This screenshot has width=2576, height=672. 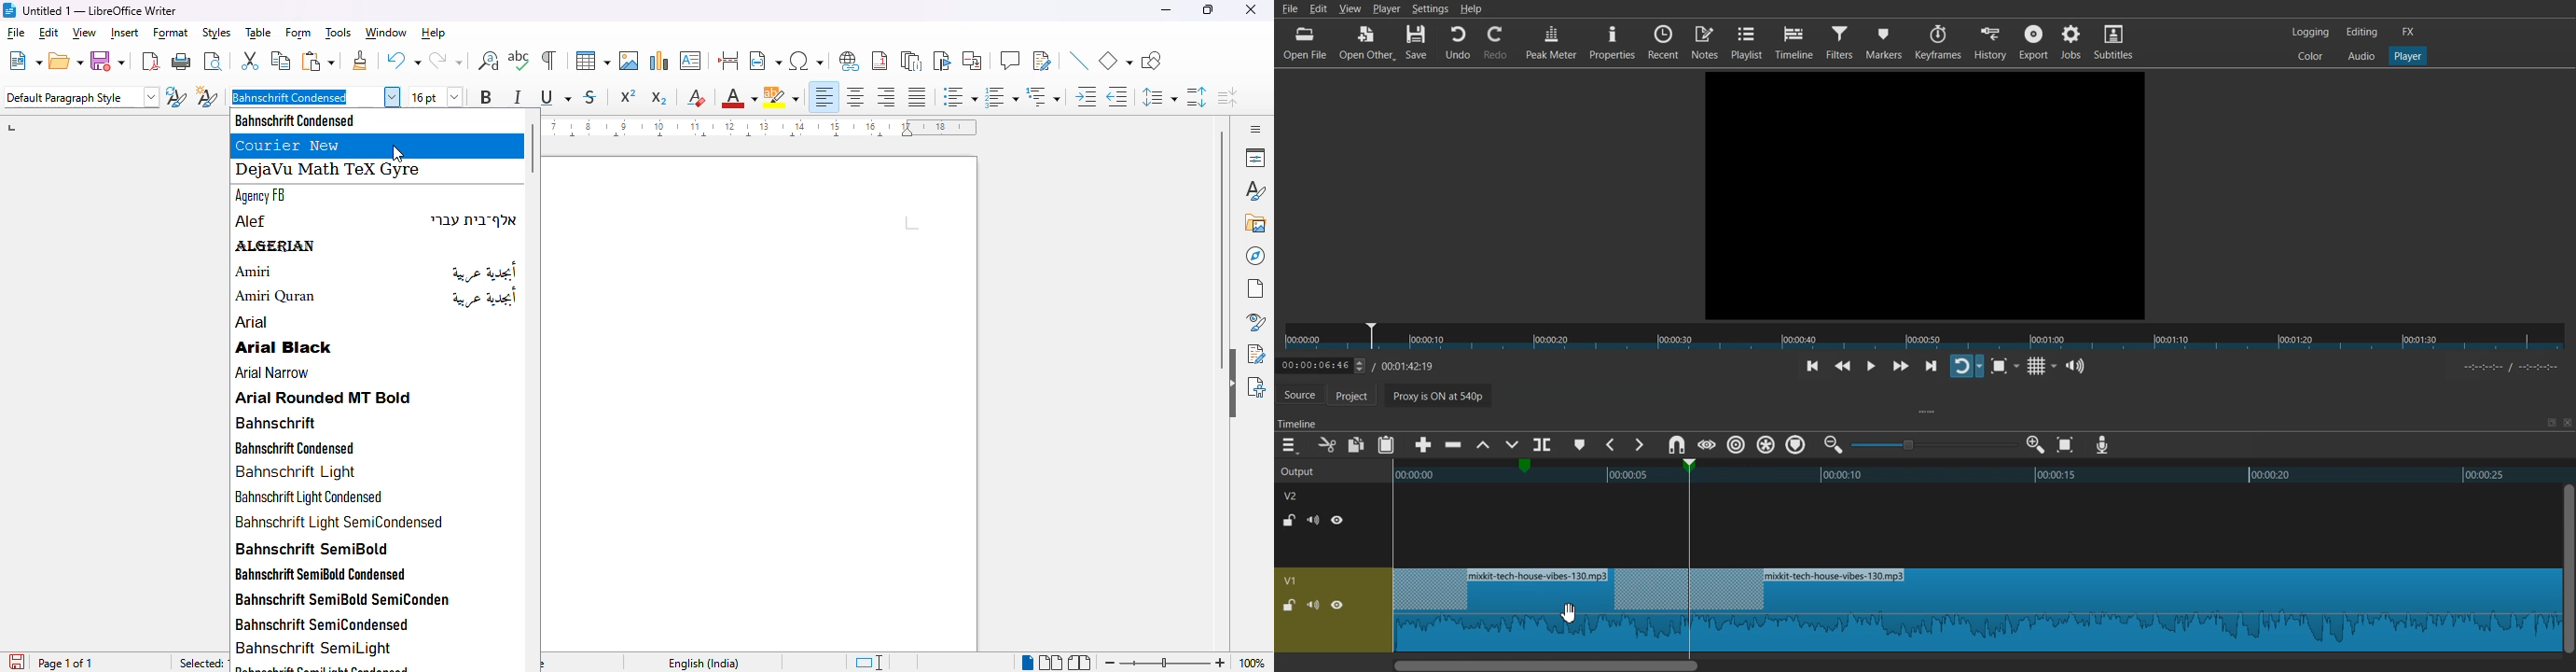 I want to click on Mute, so click(x=1313, y=604).